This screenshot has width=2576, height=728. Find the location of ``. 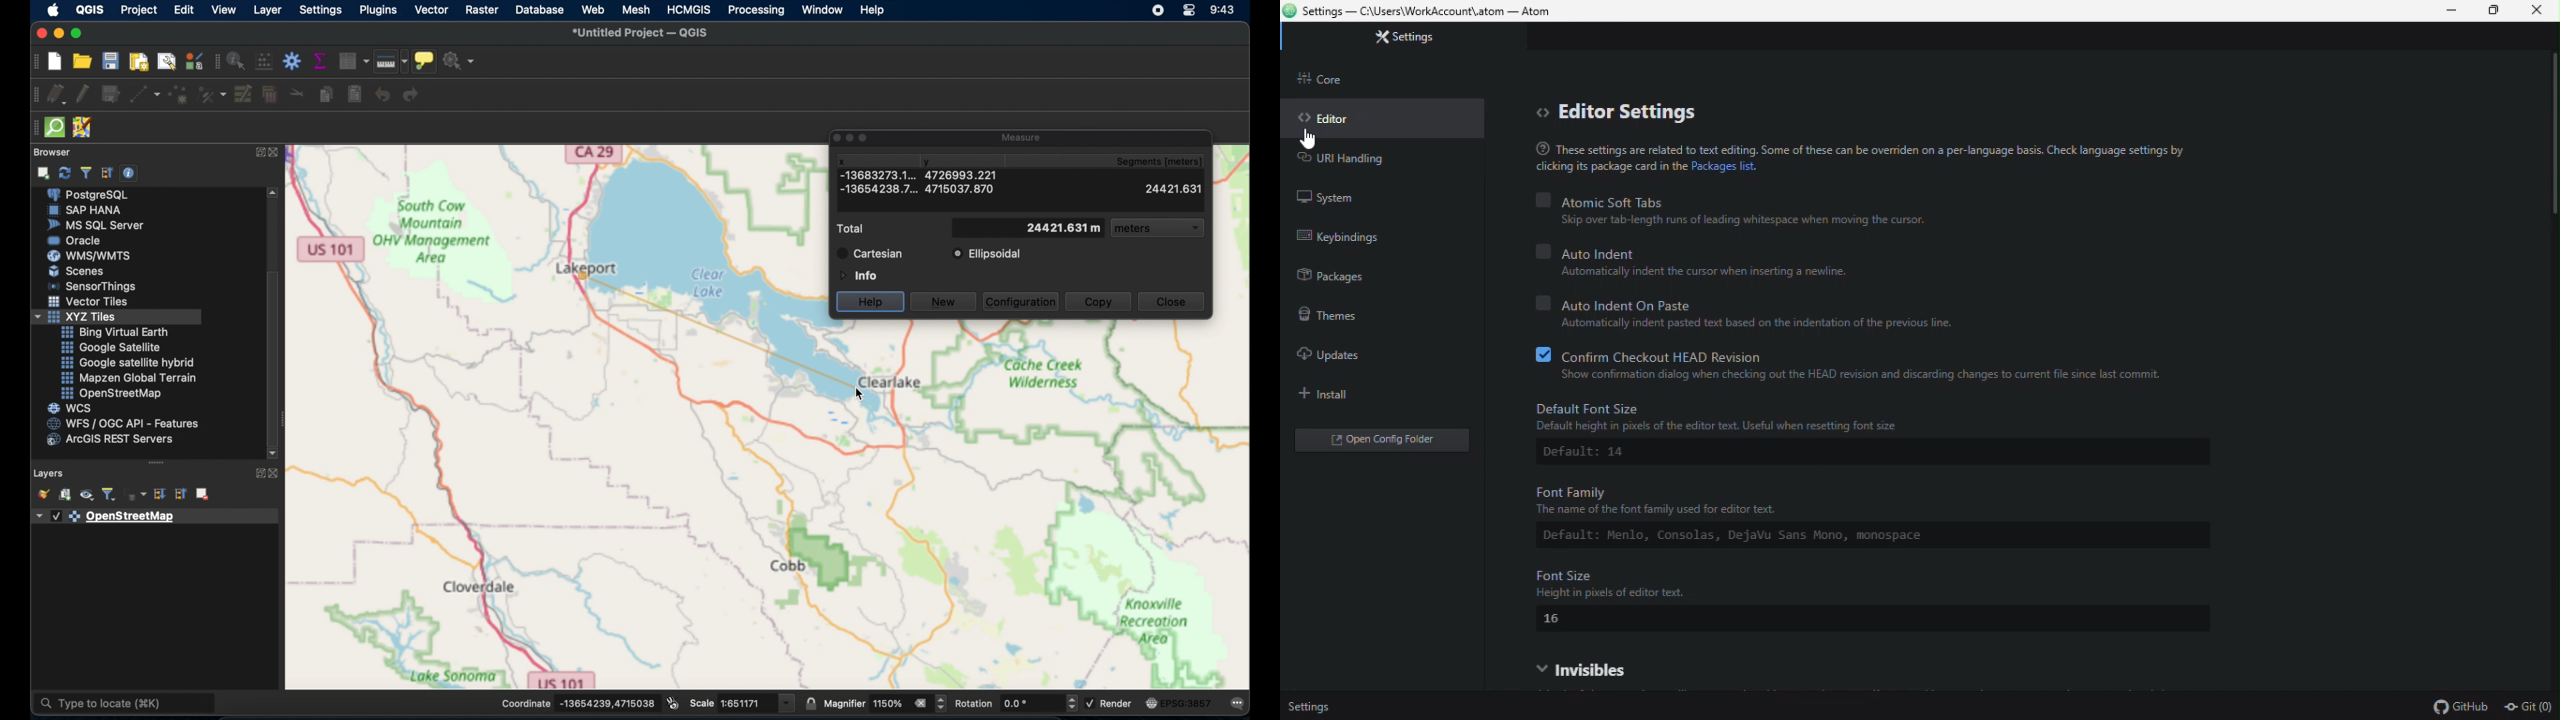

 is located at coordinates (90, 303).